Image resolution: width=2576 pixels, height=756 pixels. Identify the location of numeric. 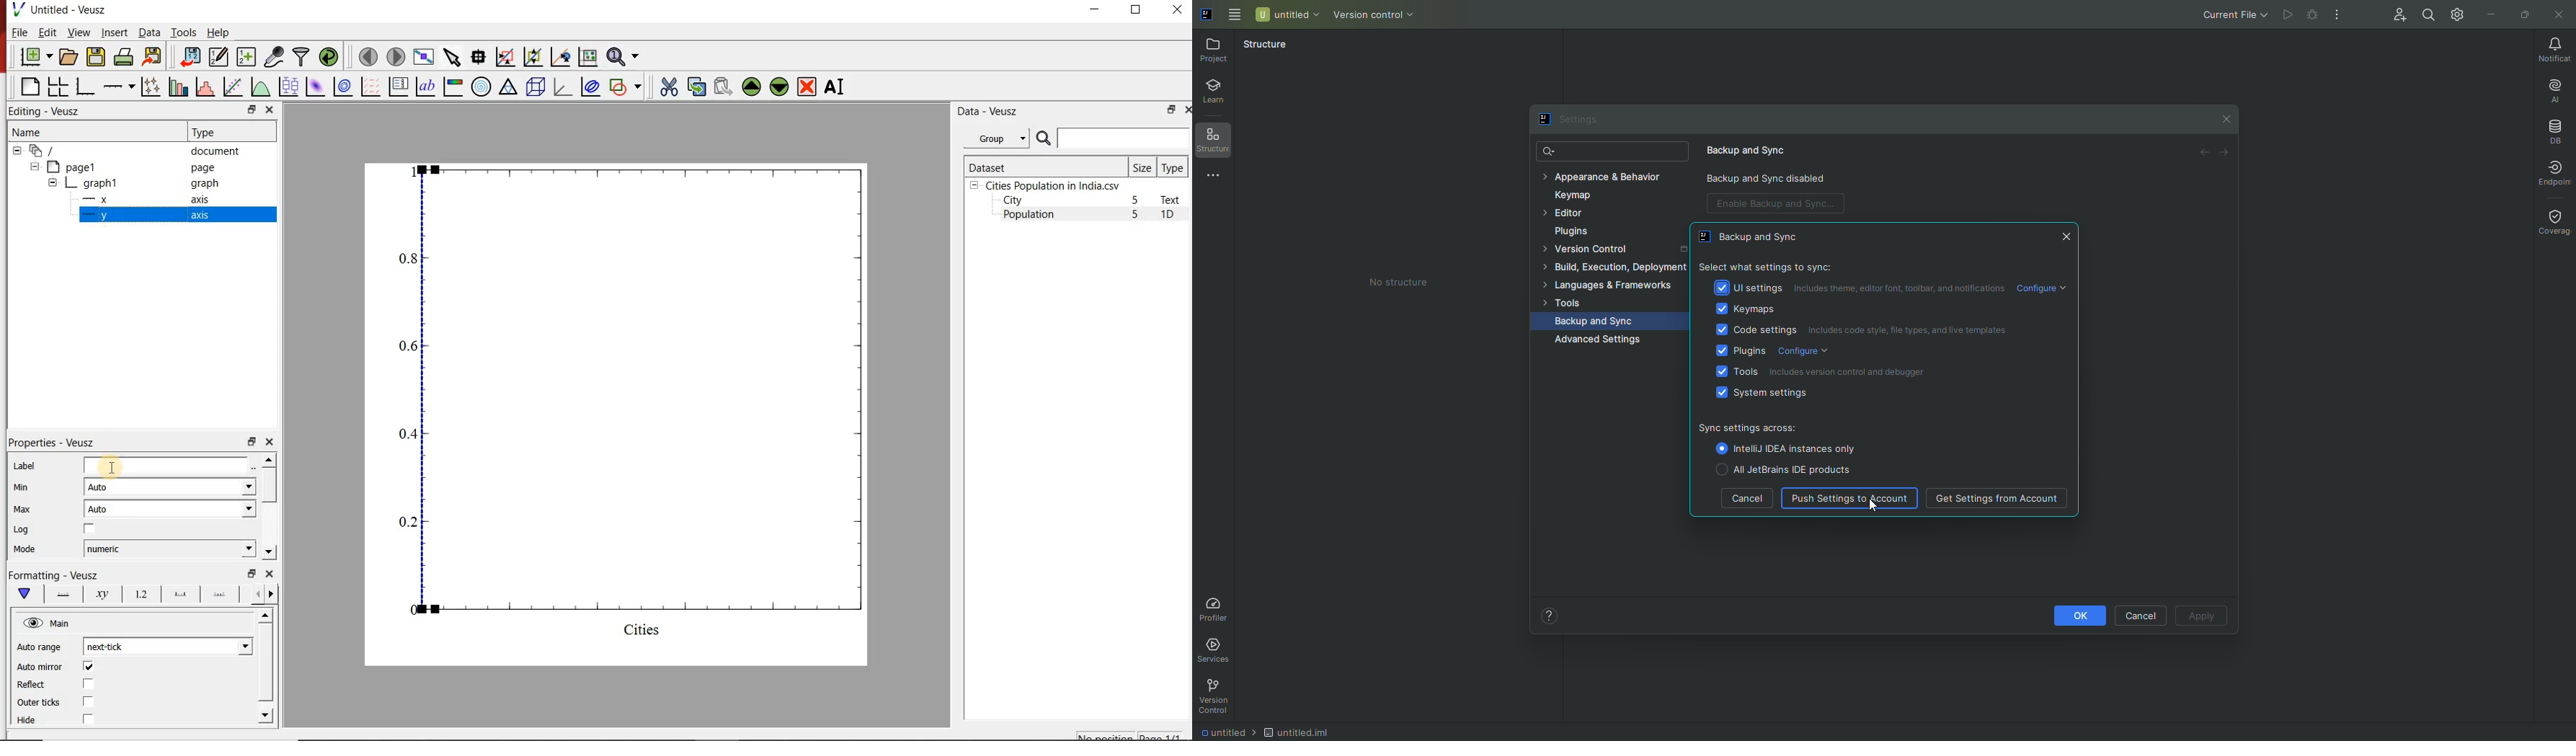
(169, 549).